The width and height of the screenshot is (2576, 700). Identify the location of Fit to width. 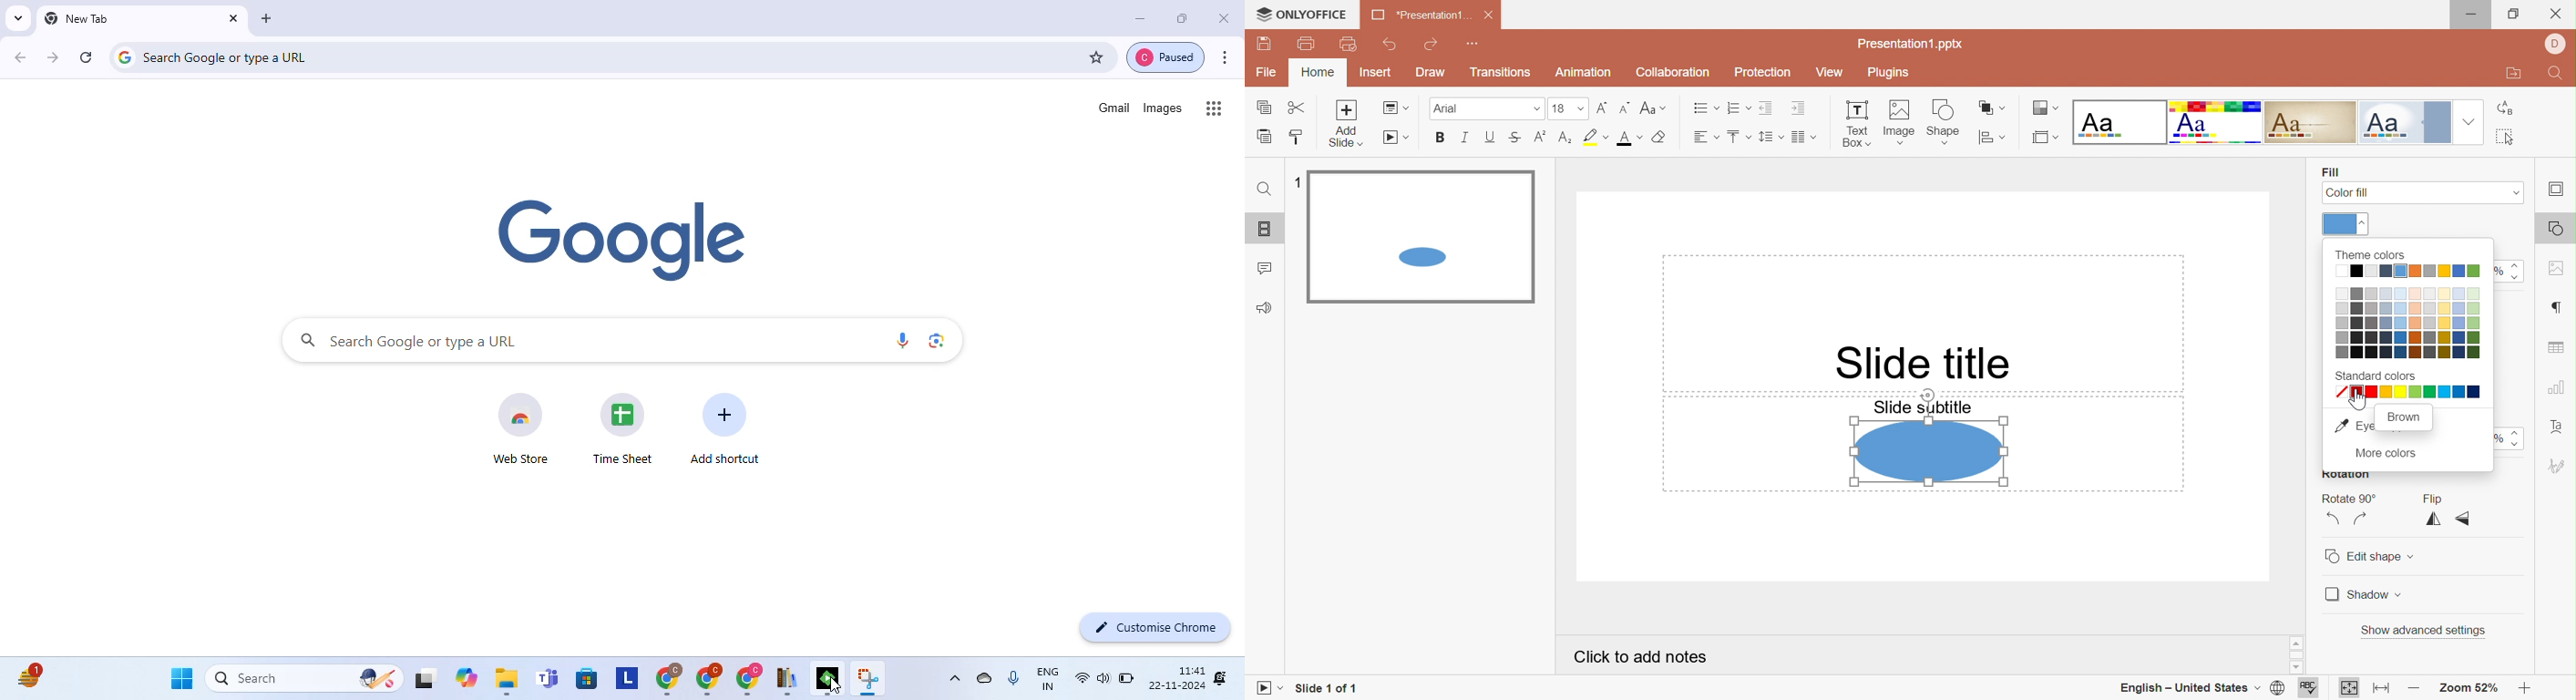
(2383, 690).